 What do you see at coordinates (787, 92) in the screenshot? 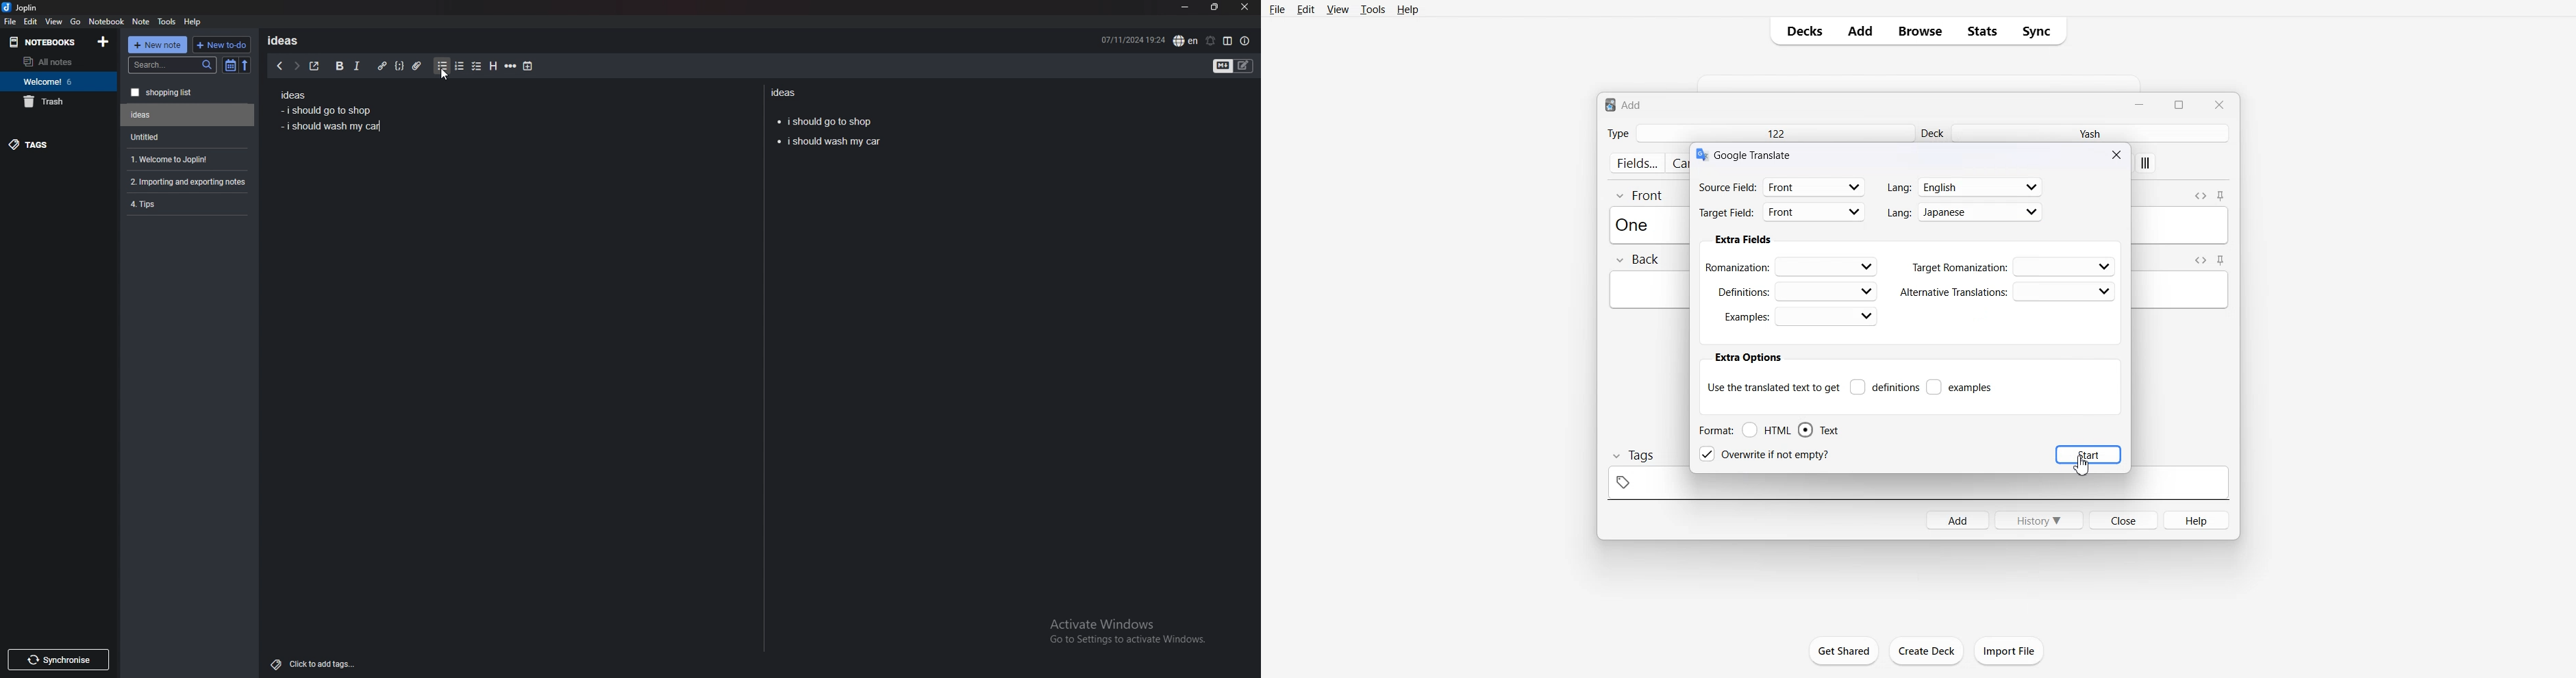
I see `ideas` at bounding box center [787, 92].